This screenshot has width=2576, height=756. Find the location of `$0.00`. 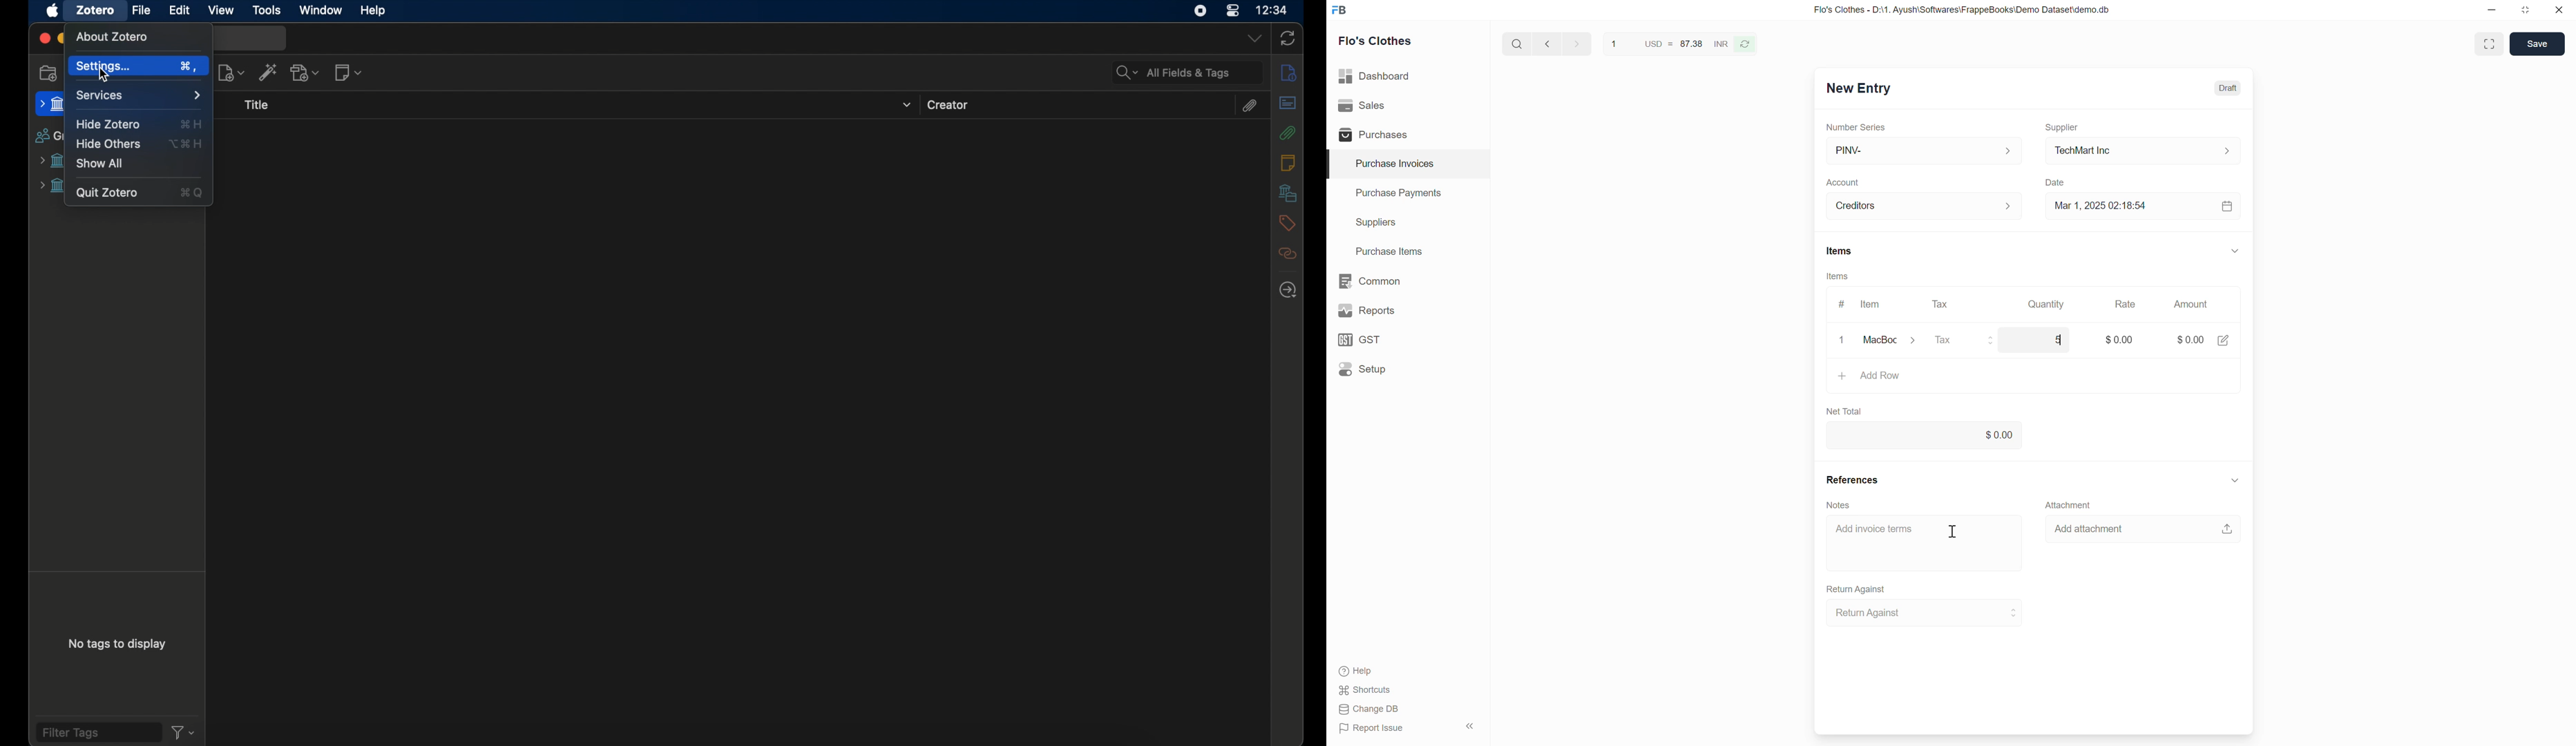

$0.00 is located at coordinates (2204, 337).